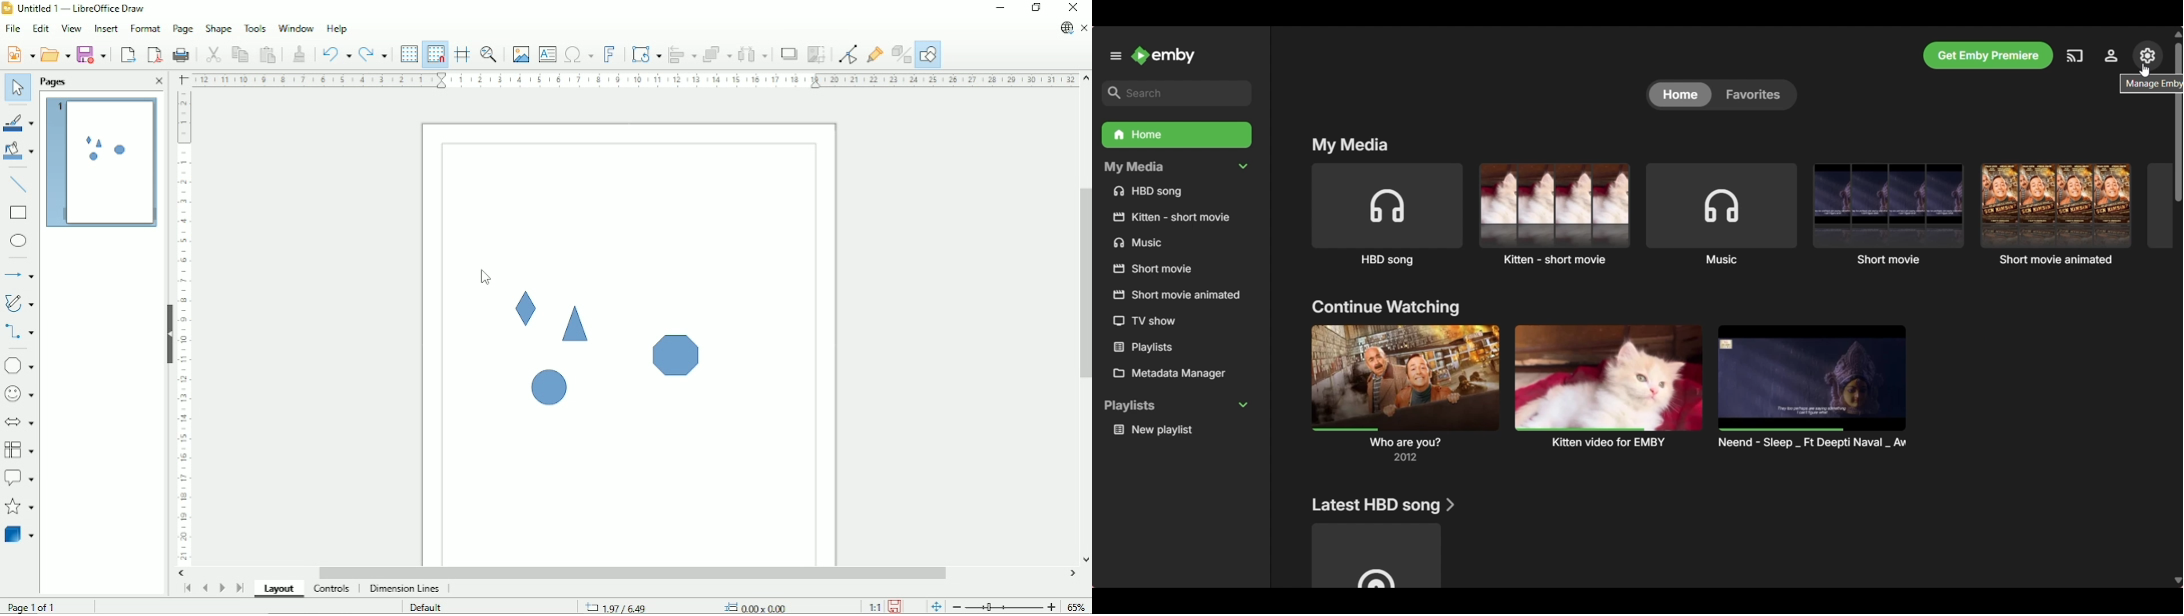 The image size is (2184, 616). I want to click on Distribute, so click(752, 53).